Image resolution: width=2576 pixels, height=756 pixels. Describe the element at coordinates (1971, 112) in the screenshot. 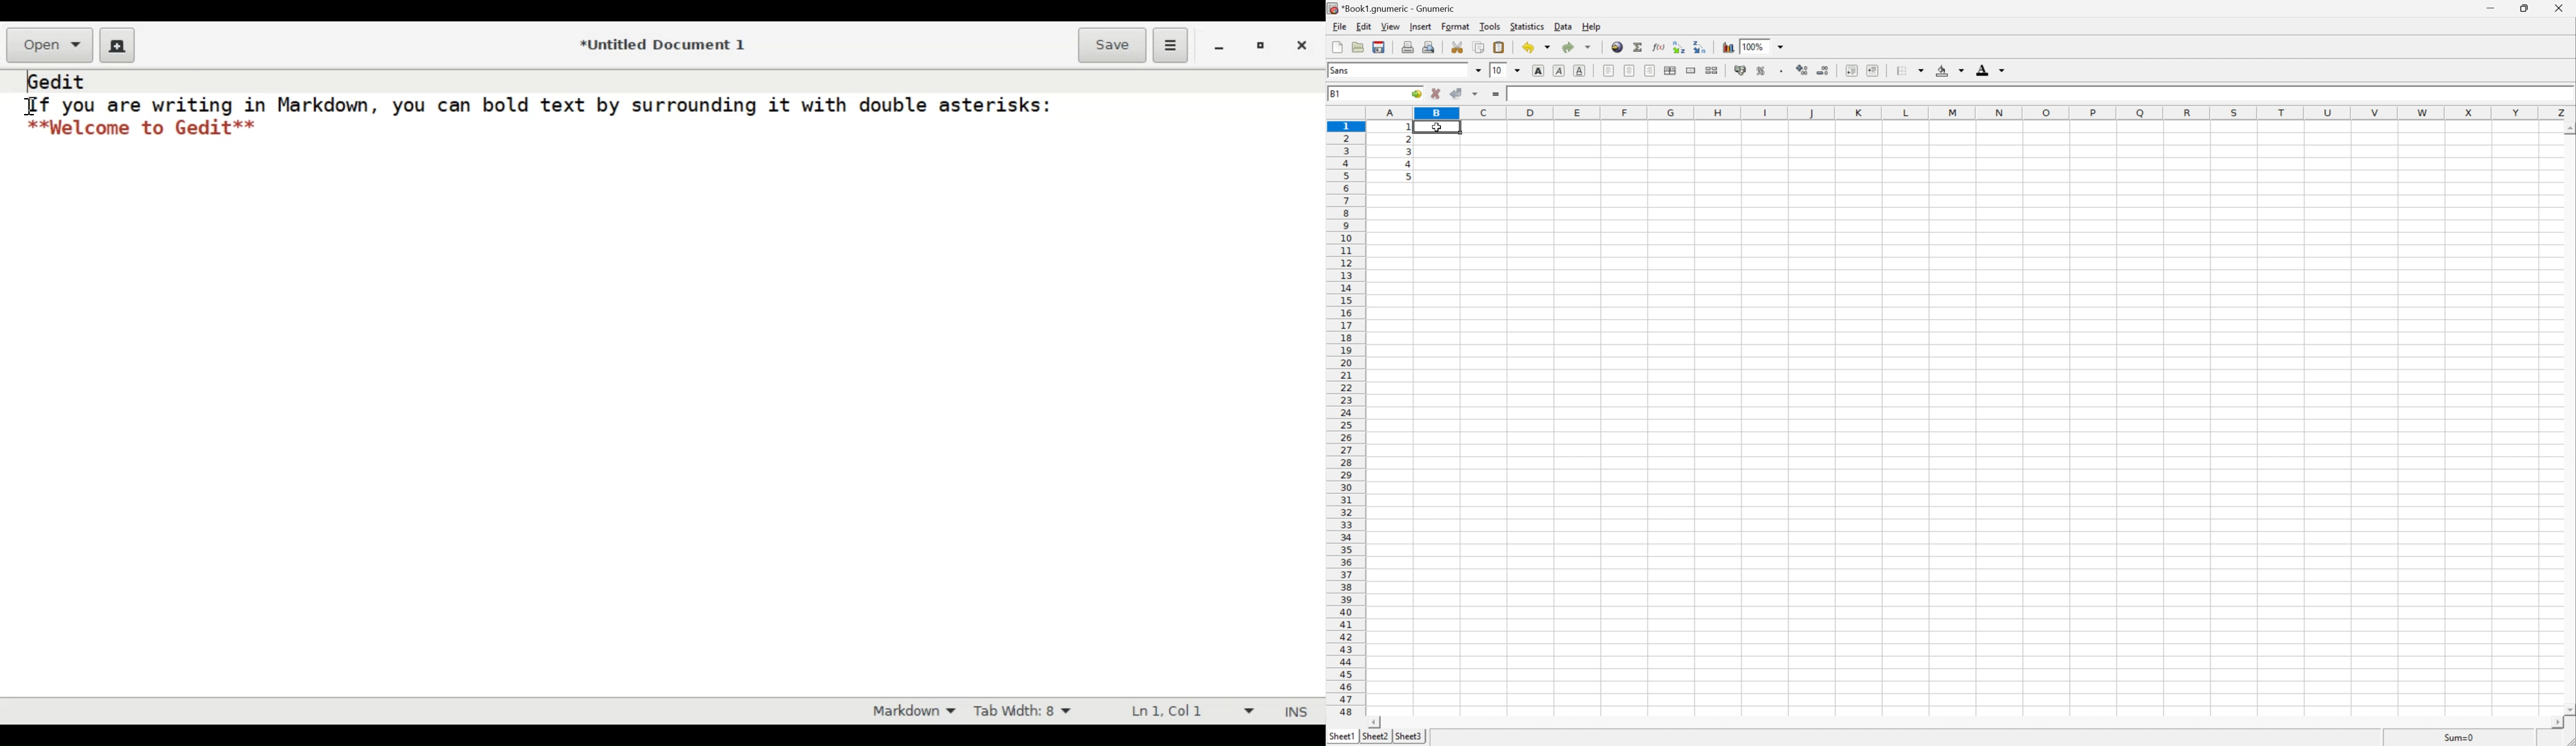

I see `Column names` at that location.